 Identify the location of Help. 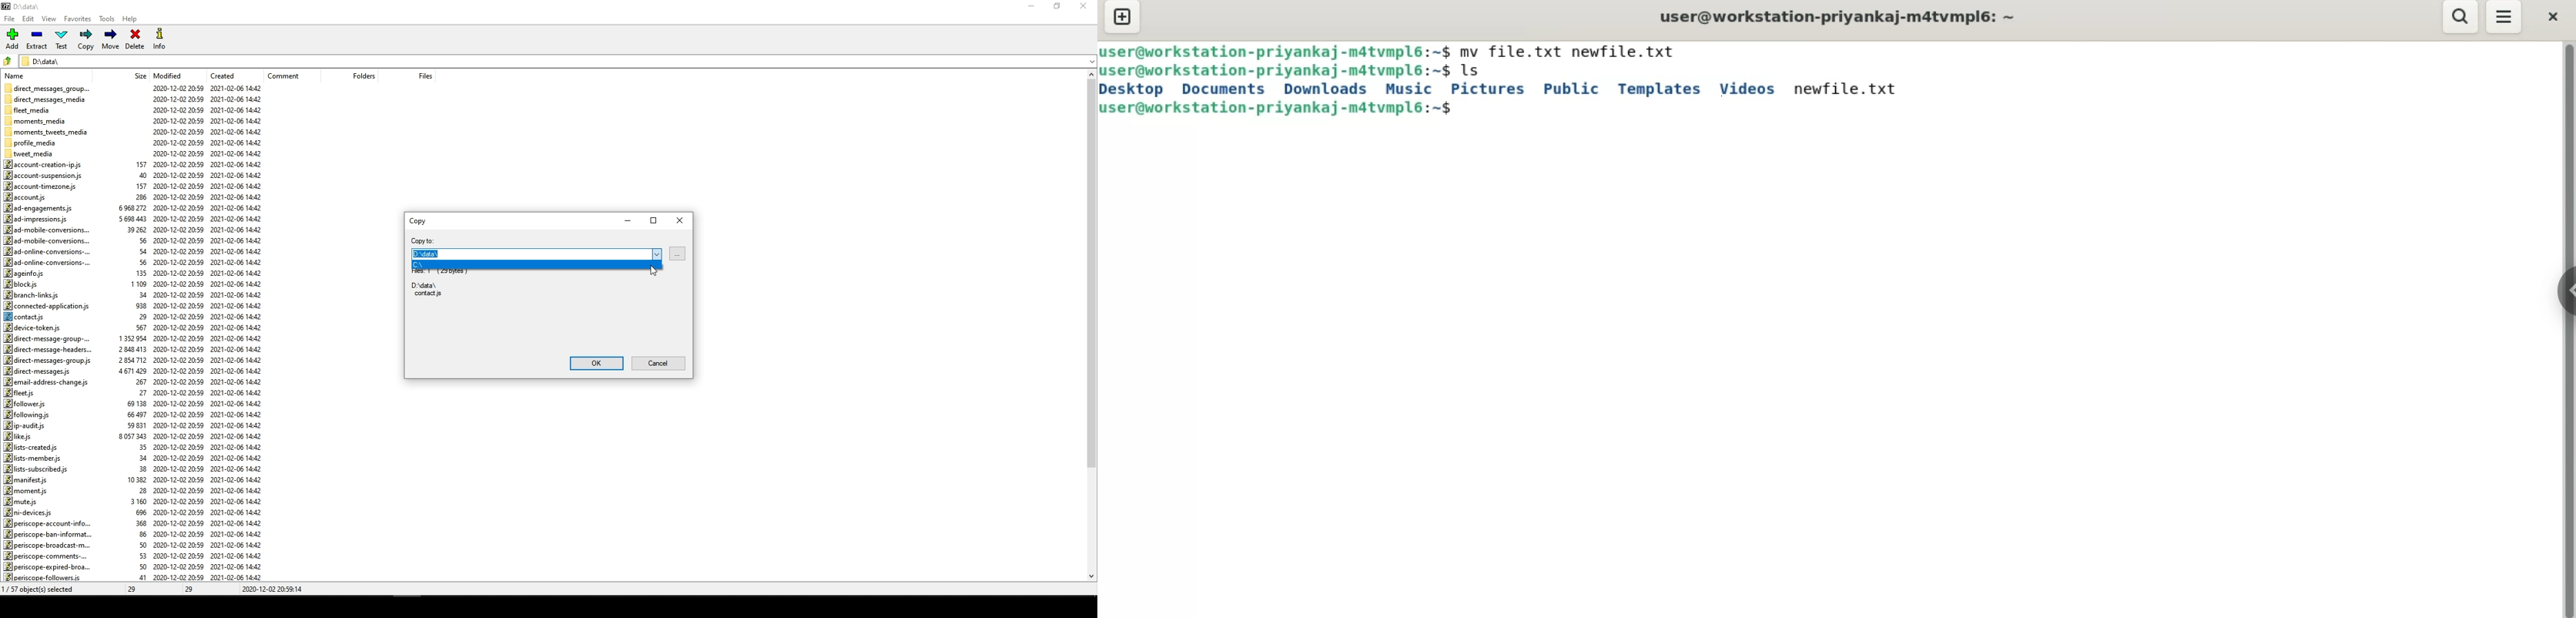
(132, 21).